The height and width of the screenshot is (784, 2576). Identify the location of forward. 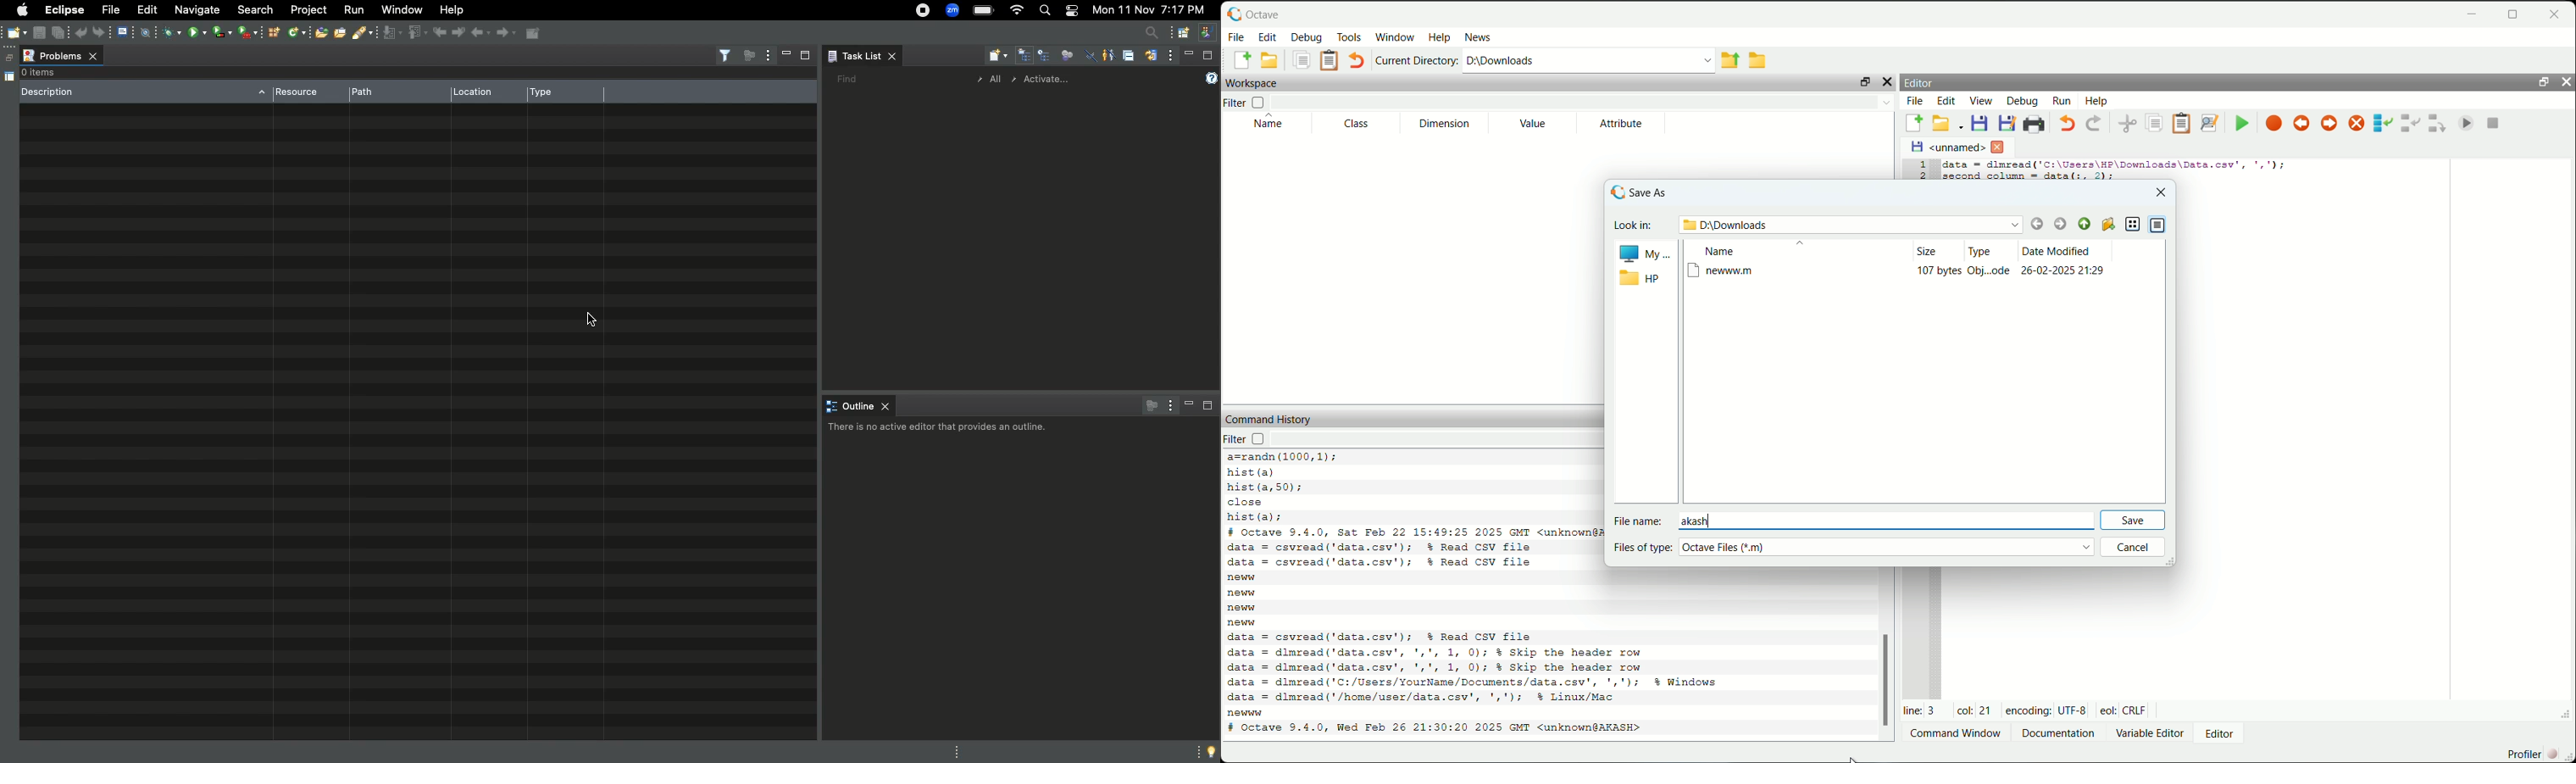
(2061, 223).